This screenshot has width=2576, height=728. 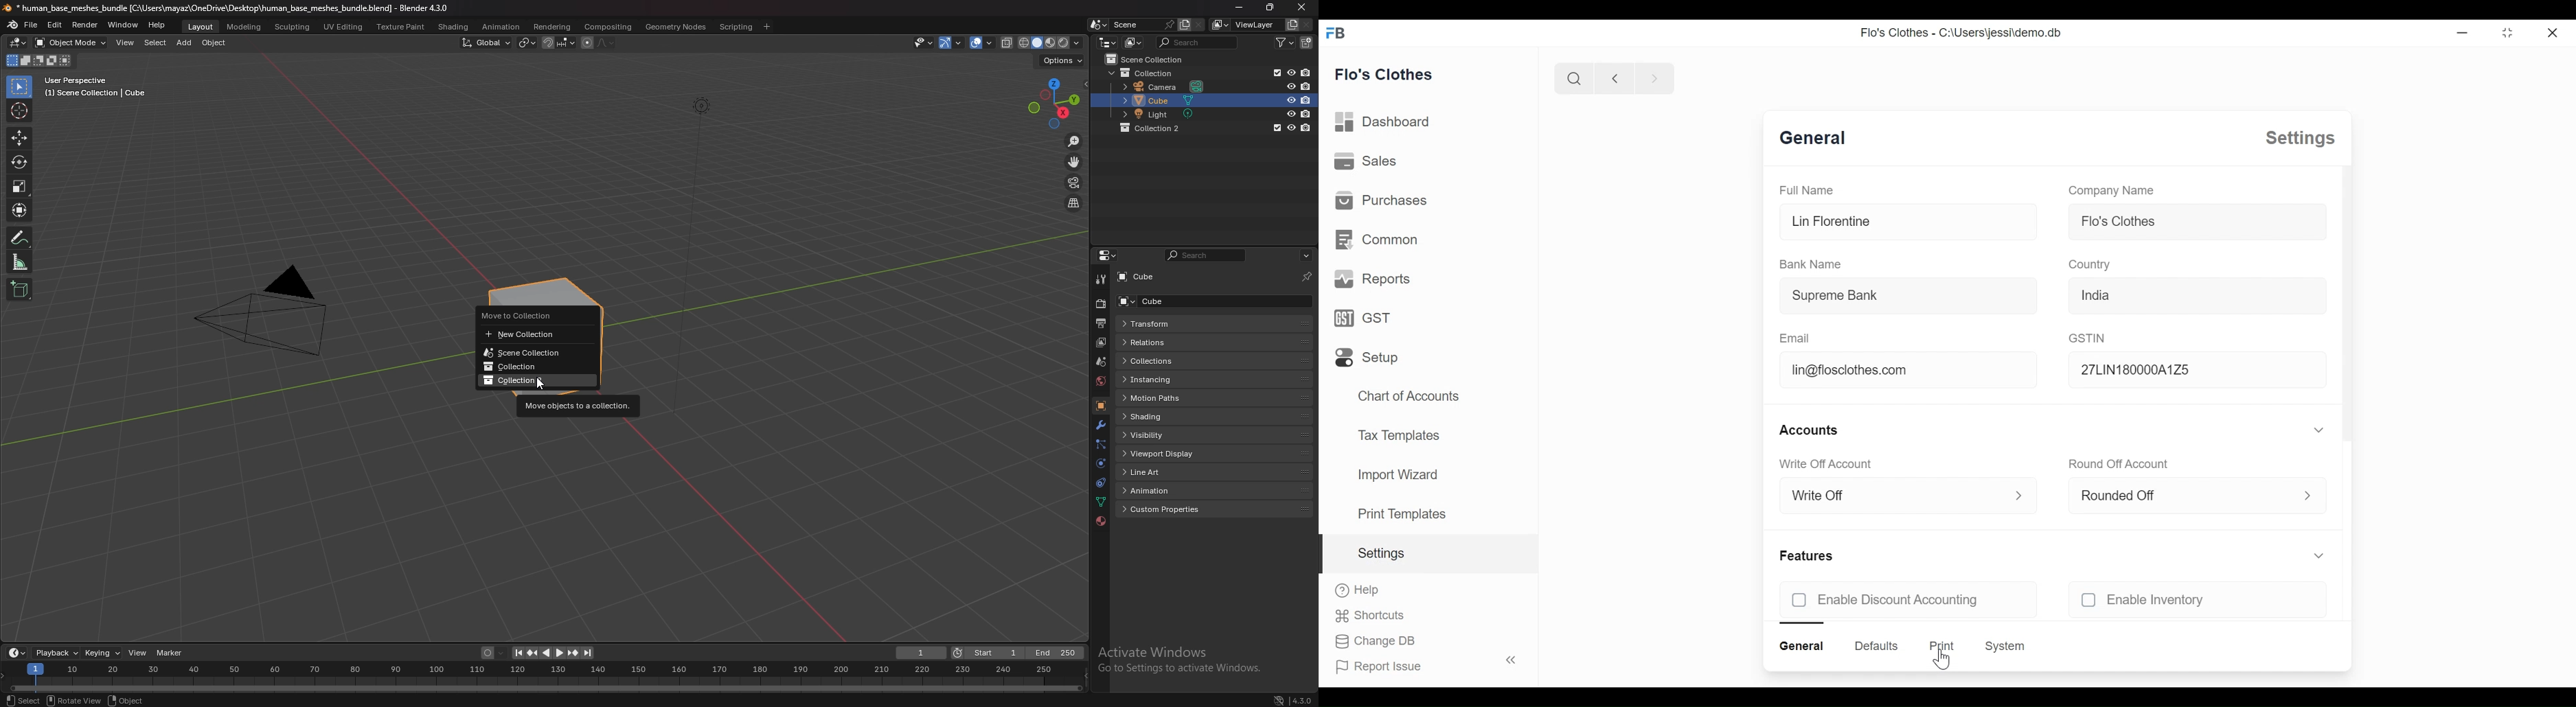 What do you see at coordinates (1402, 514) in the screenshot?
I see `print templates` at bounding box center [1402, 514].